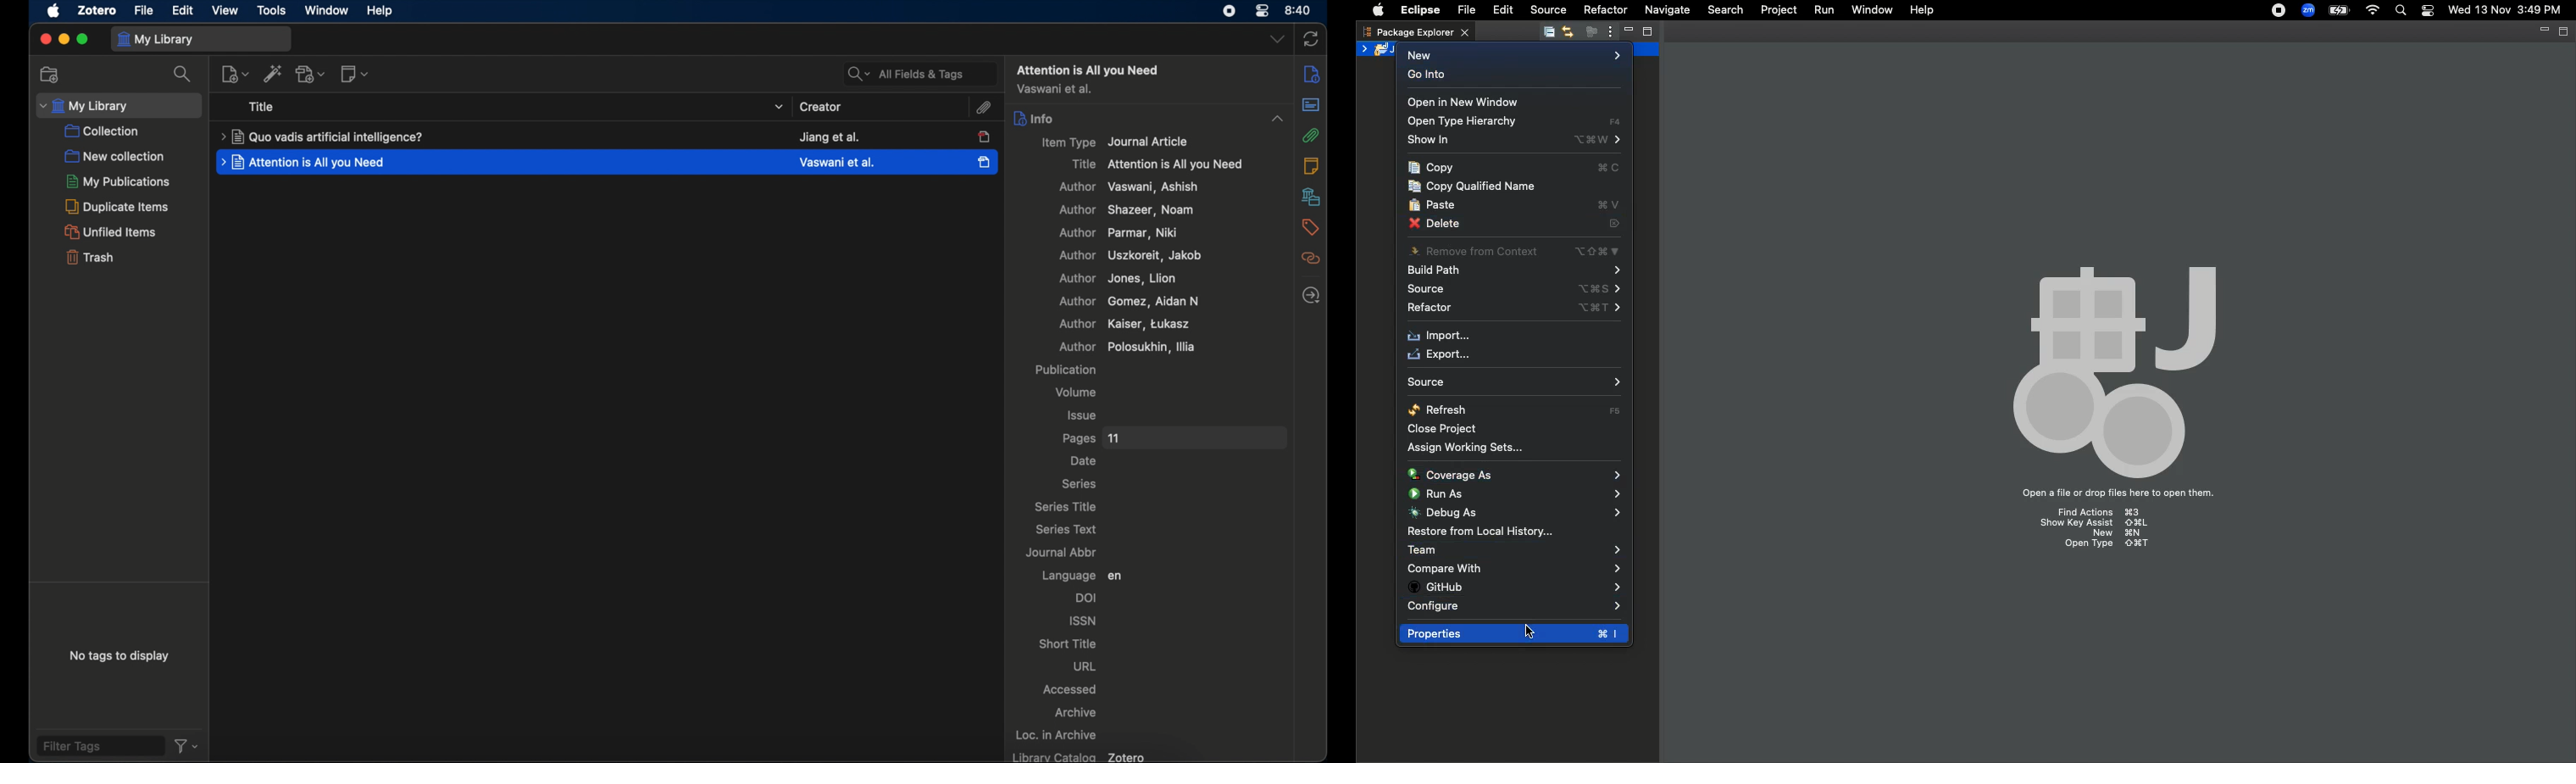  What do you see at coordinates (1065, 369) in the screenshot?
I see `publication` at bounding box center [1065, 369].